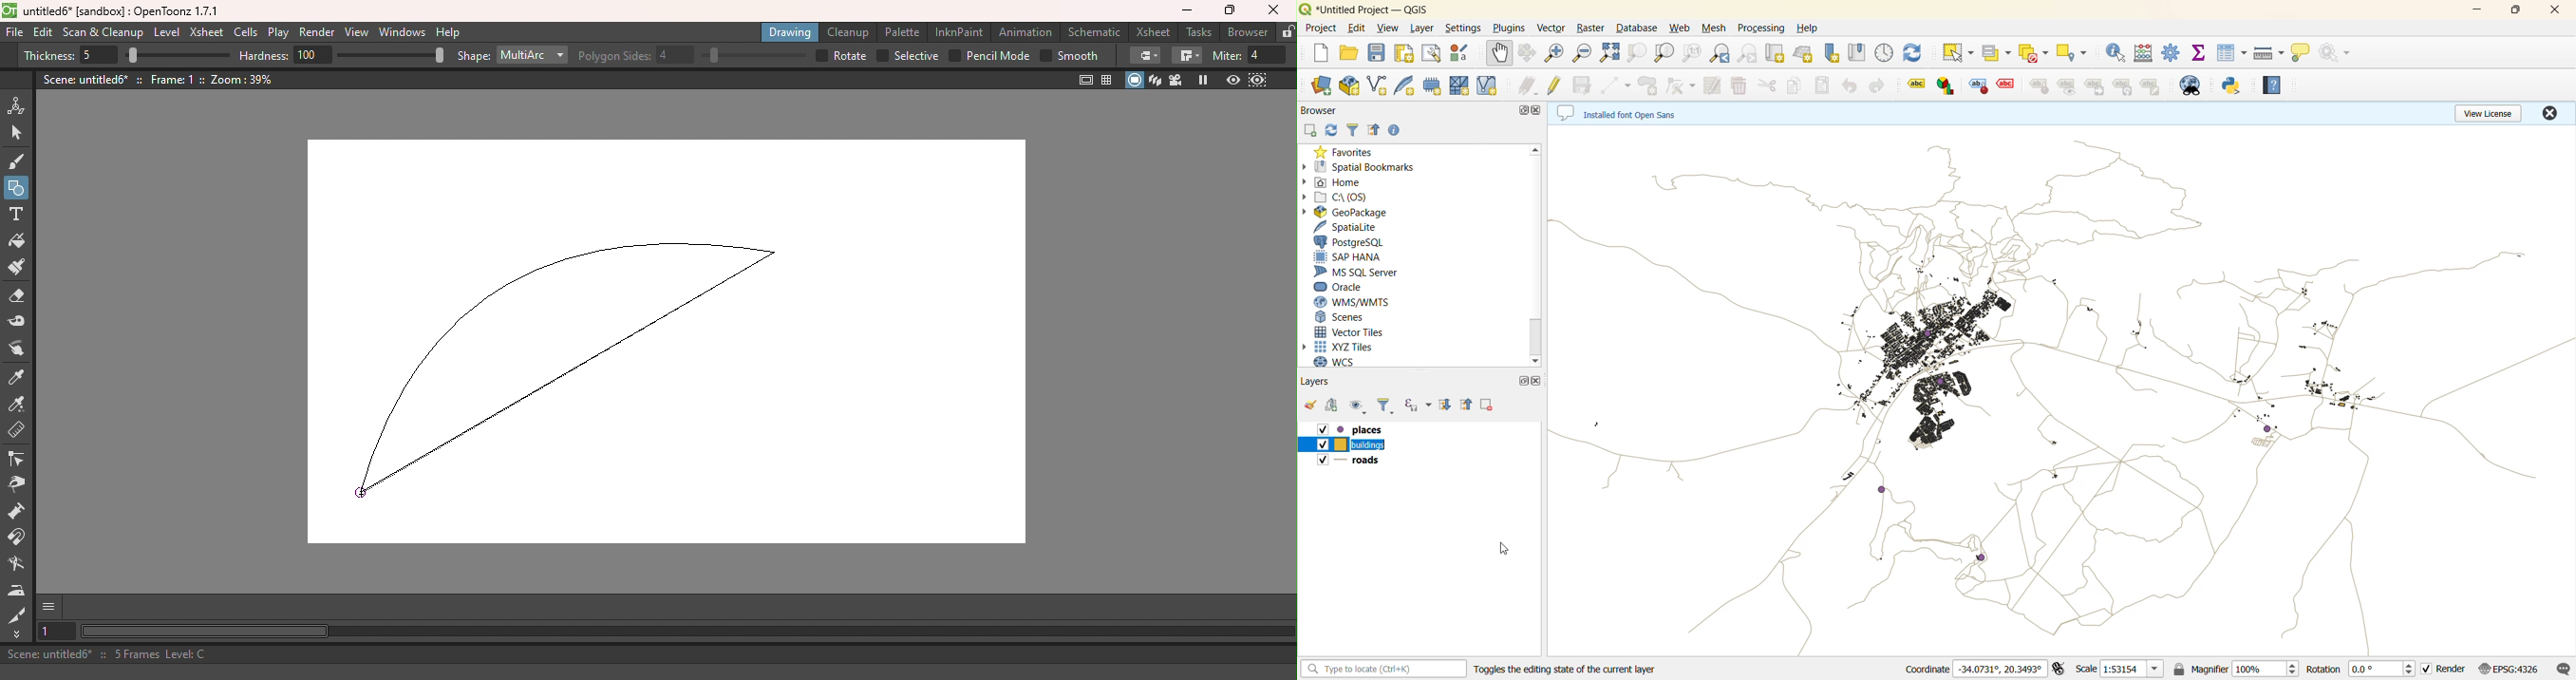 This screenshot has height=700, width=2576. I want to click on view, so click(1389, 30).